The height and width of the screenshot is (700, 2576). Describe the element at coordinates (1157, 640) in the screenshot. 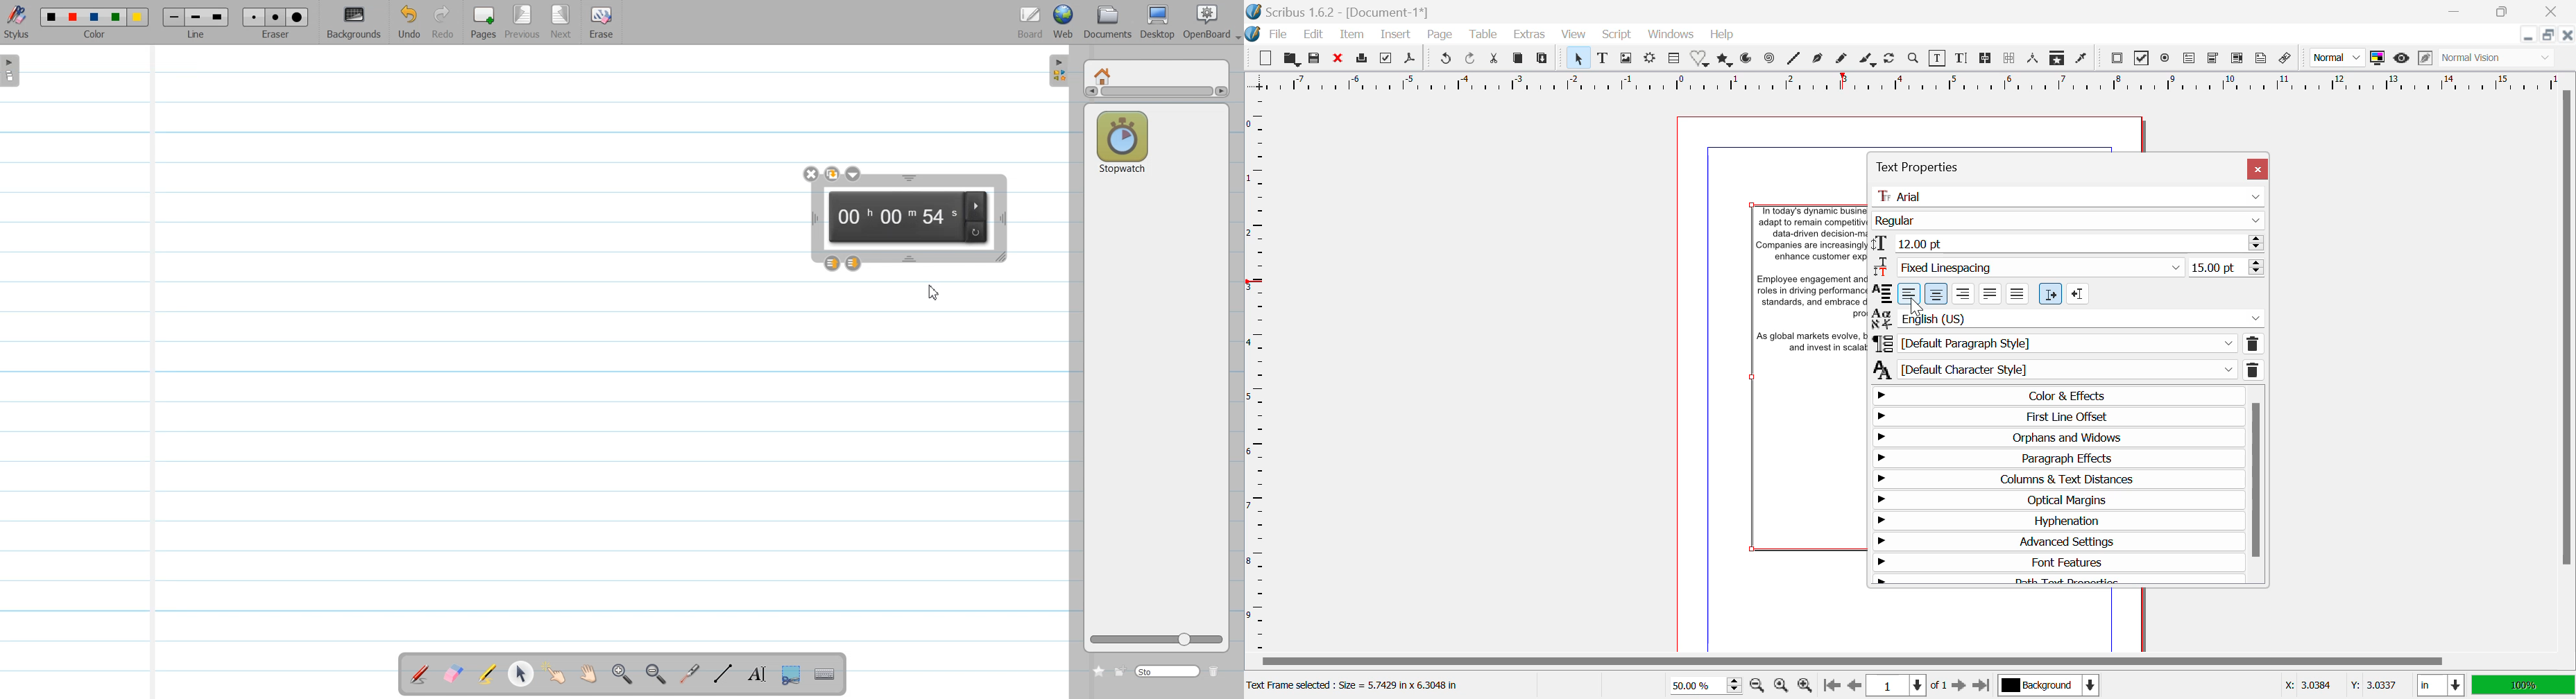

I see `Logo size adjuster` at that location.